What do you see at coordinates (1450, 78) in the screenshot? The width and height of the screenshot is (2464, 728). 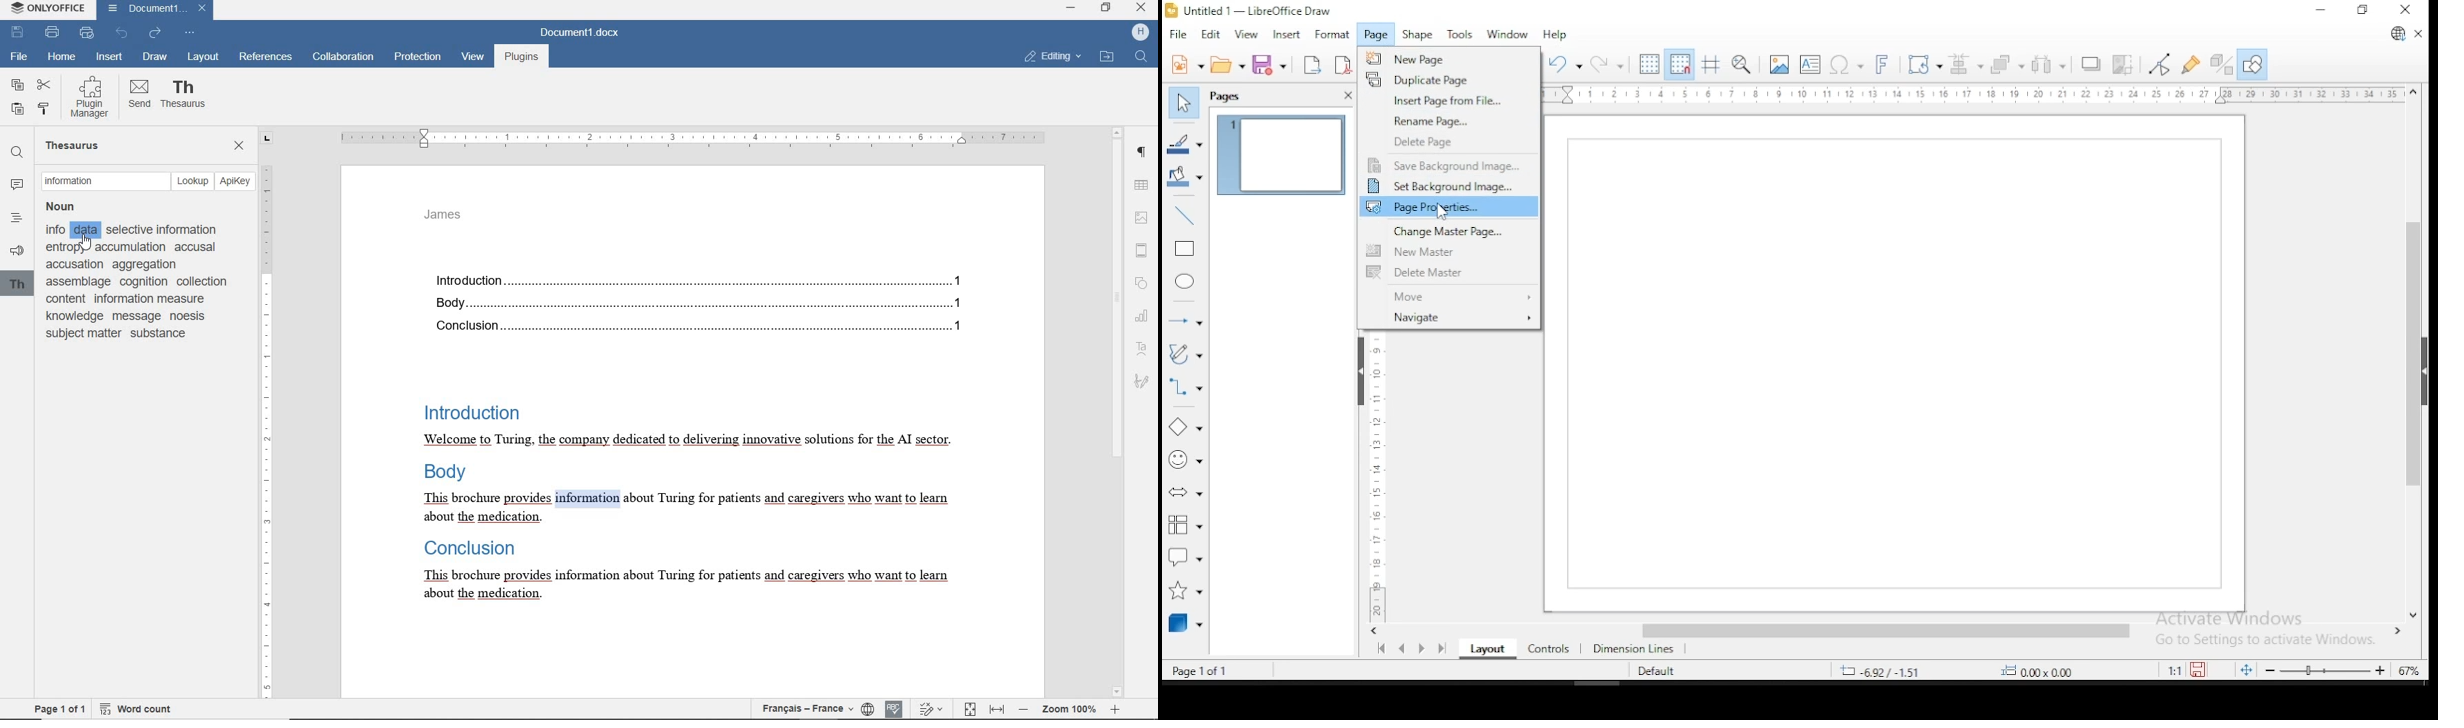 I see `duplicate page` at bounding box center [1450, 78].